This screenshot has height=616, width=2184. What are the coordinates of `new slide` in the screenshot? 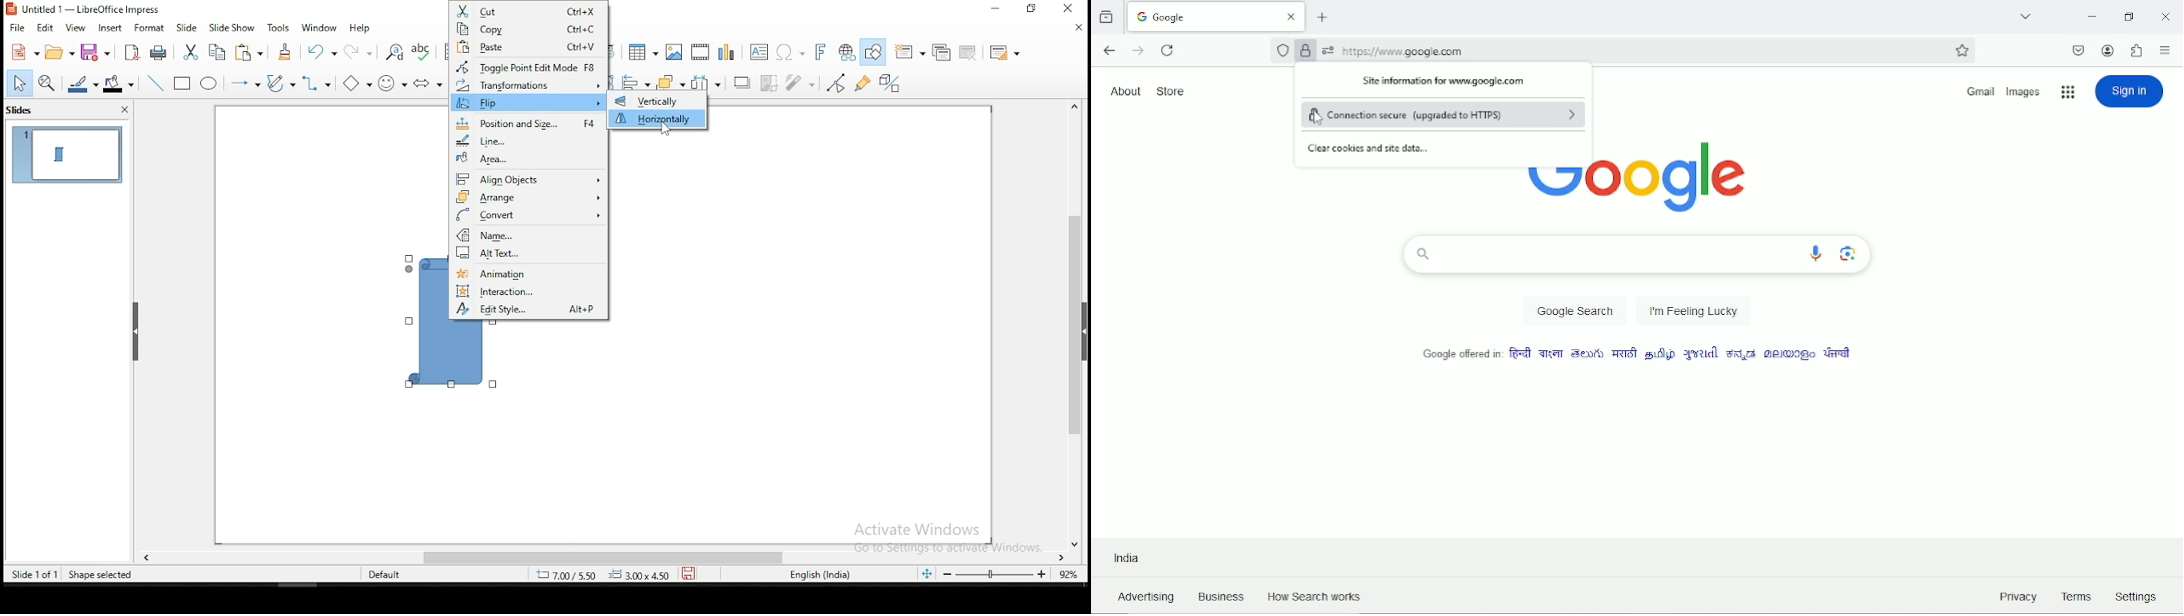 It's located at (912, 50).